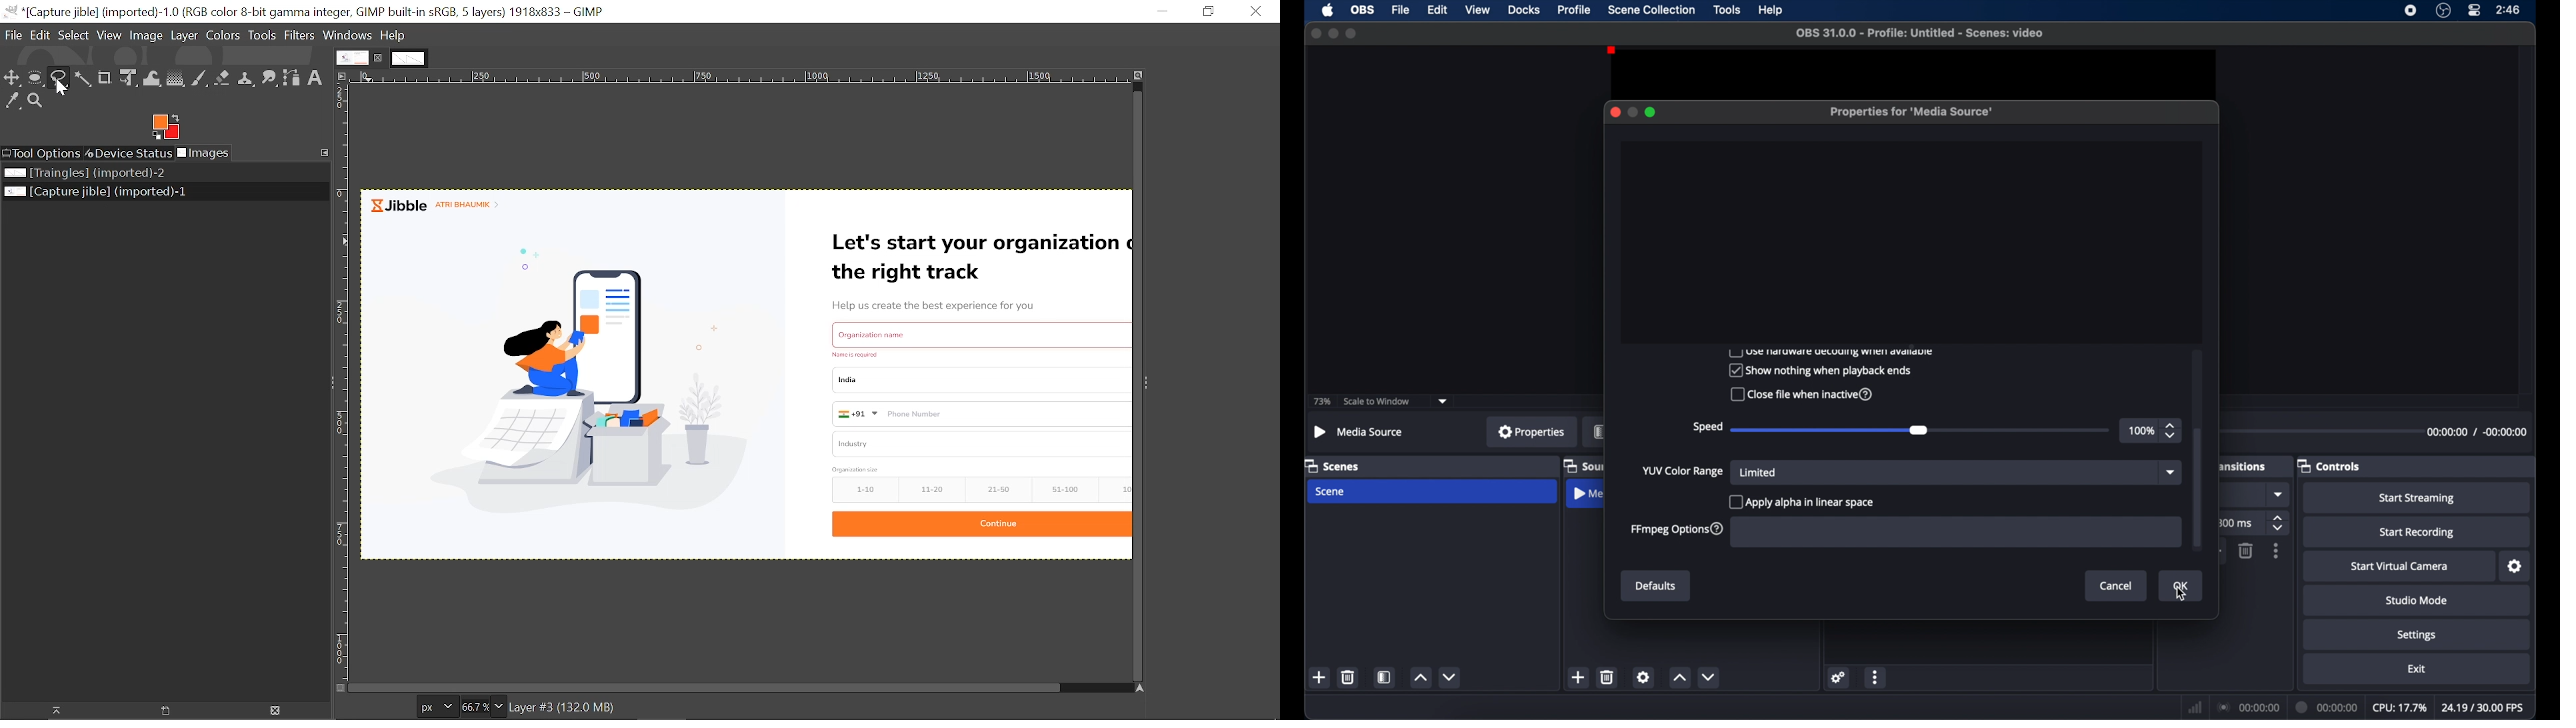 This screenshot has height=728, width=2576. I want to click on properties for media source, so click(1913, 113).